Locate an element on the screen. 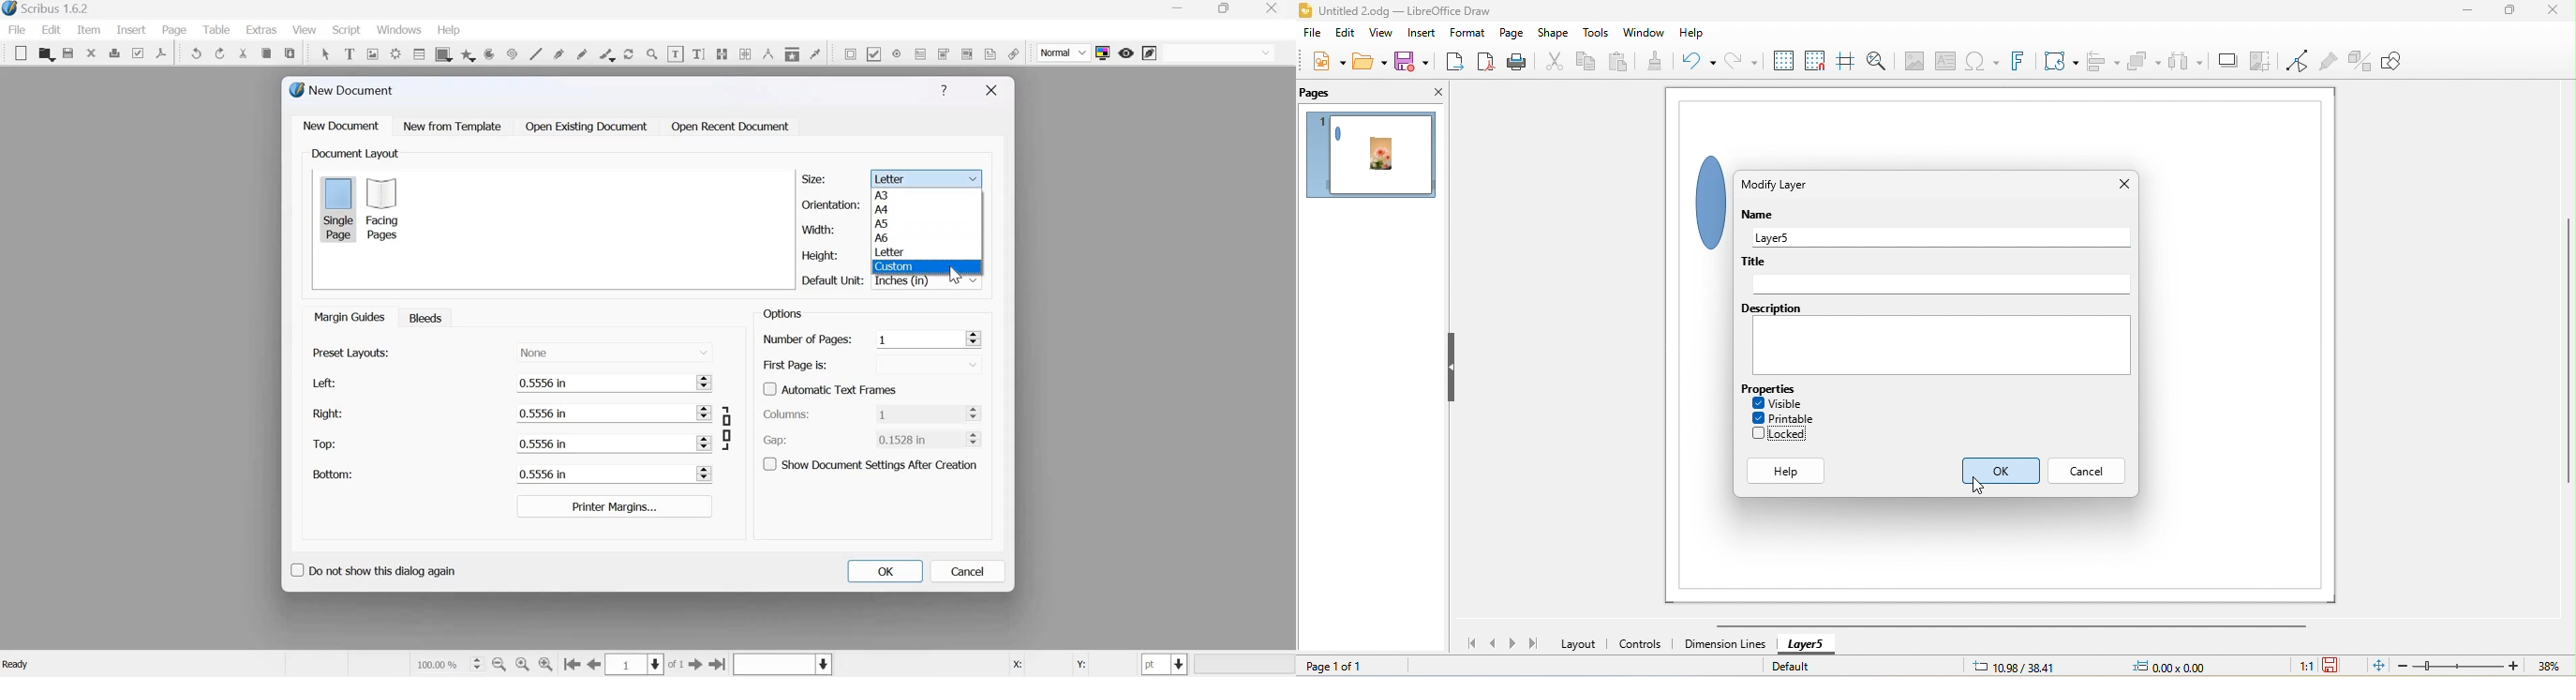 The height and width of the screenshot is (700, 2576). Present layouts:  is located at coordinates (352, 352).